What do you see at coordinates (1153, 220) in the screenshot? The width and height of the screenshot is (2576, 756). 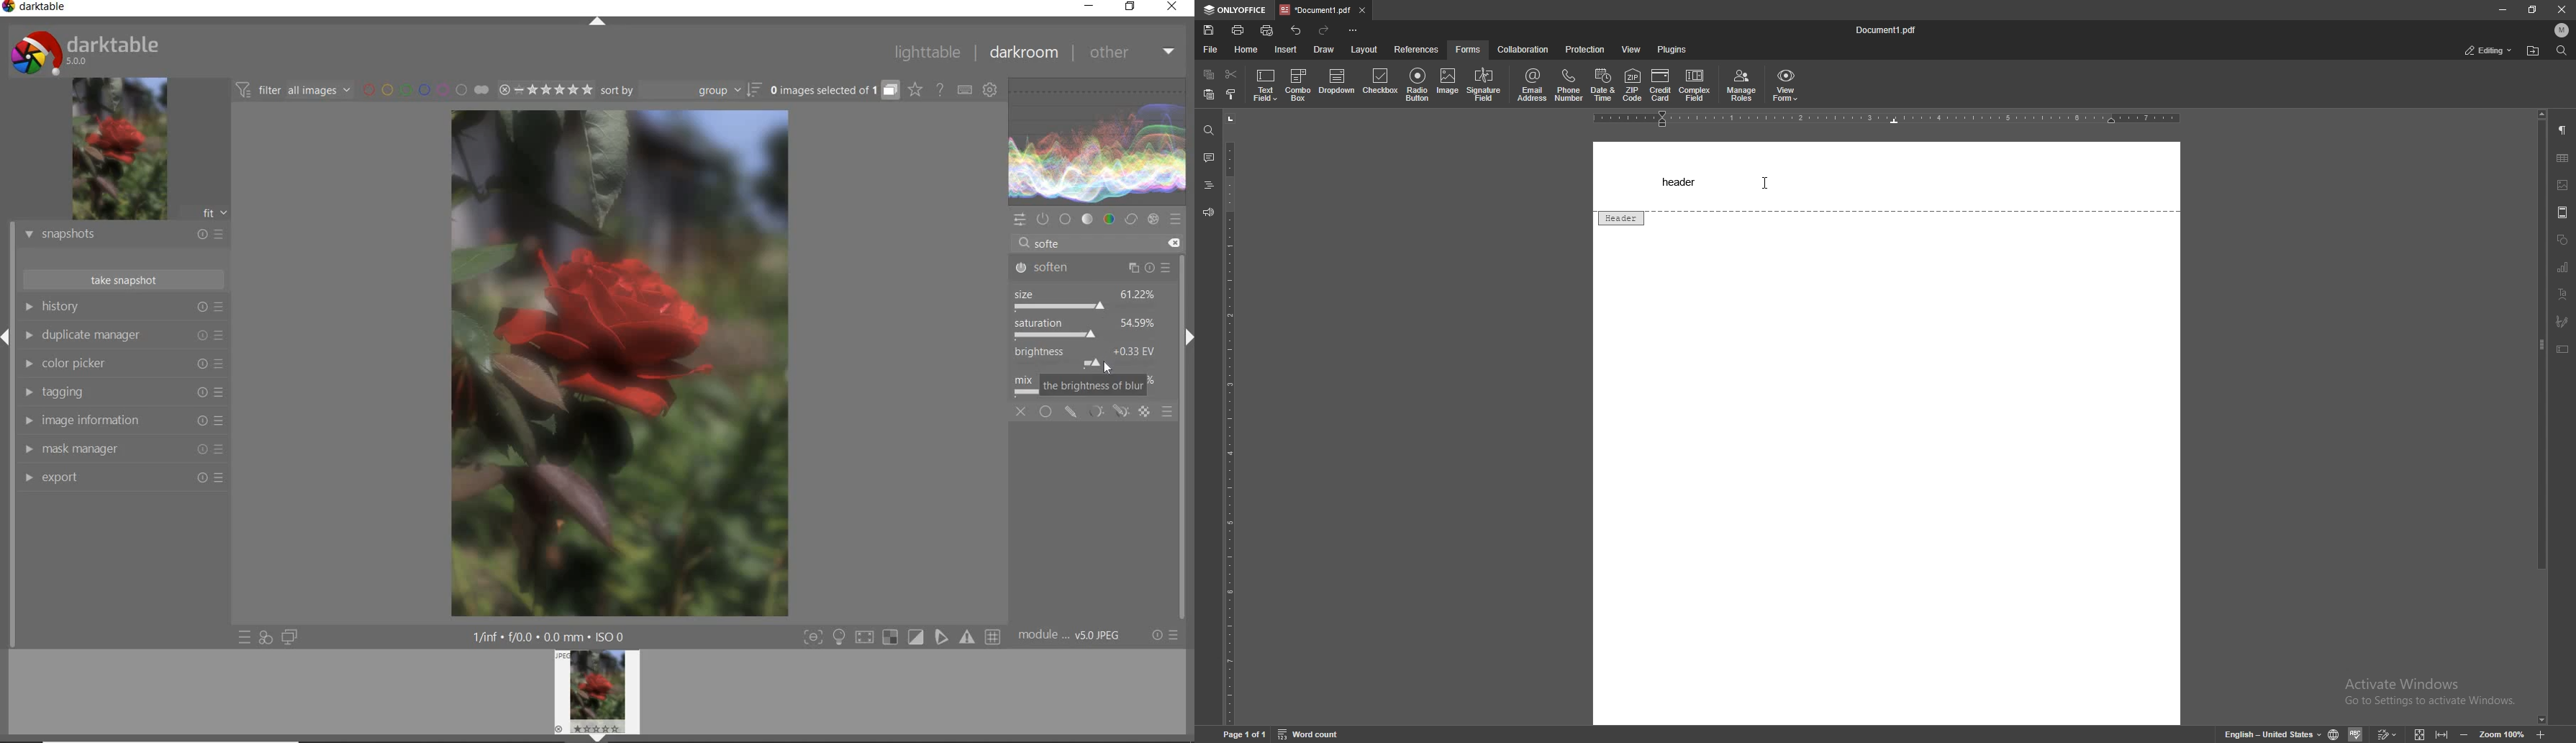 I see `effect` at bounding box center [1153, 220].